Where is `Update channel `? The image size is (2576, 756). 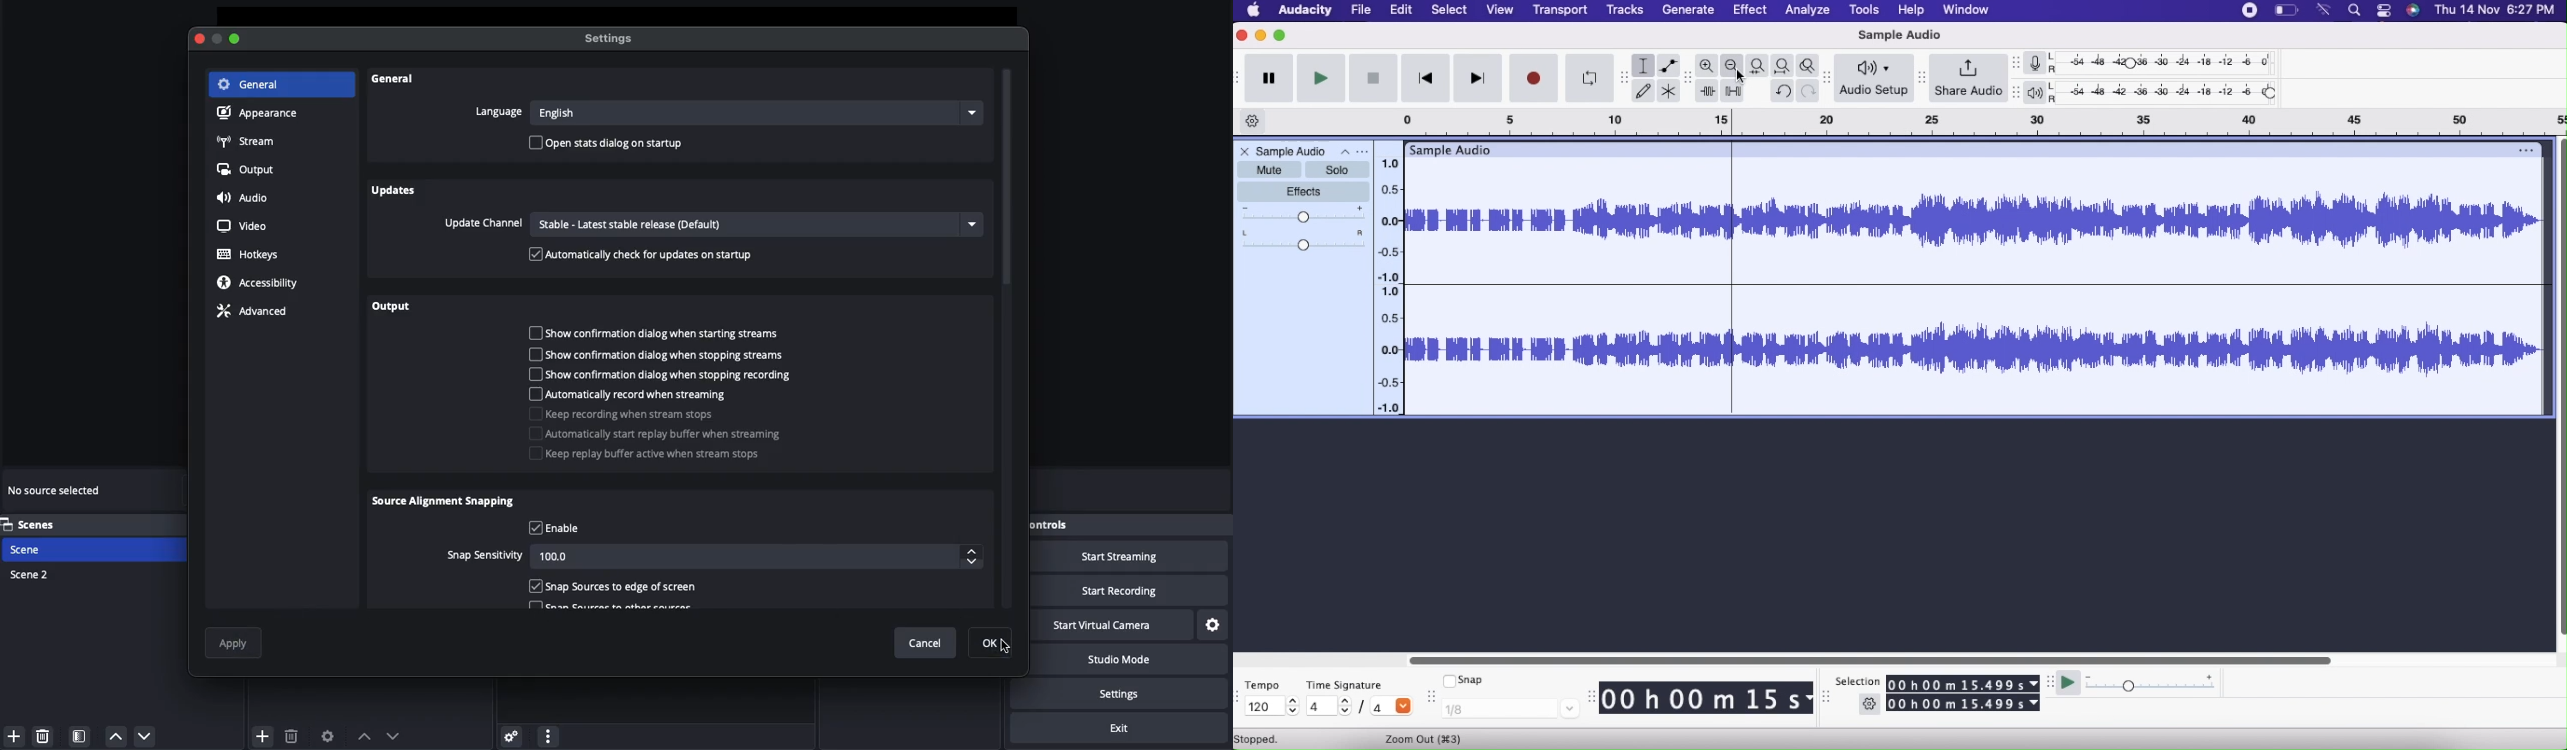 Update channel  is located at coordinates (711, 224).